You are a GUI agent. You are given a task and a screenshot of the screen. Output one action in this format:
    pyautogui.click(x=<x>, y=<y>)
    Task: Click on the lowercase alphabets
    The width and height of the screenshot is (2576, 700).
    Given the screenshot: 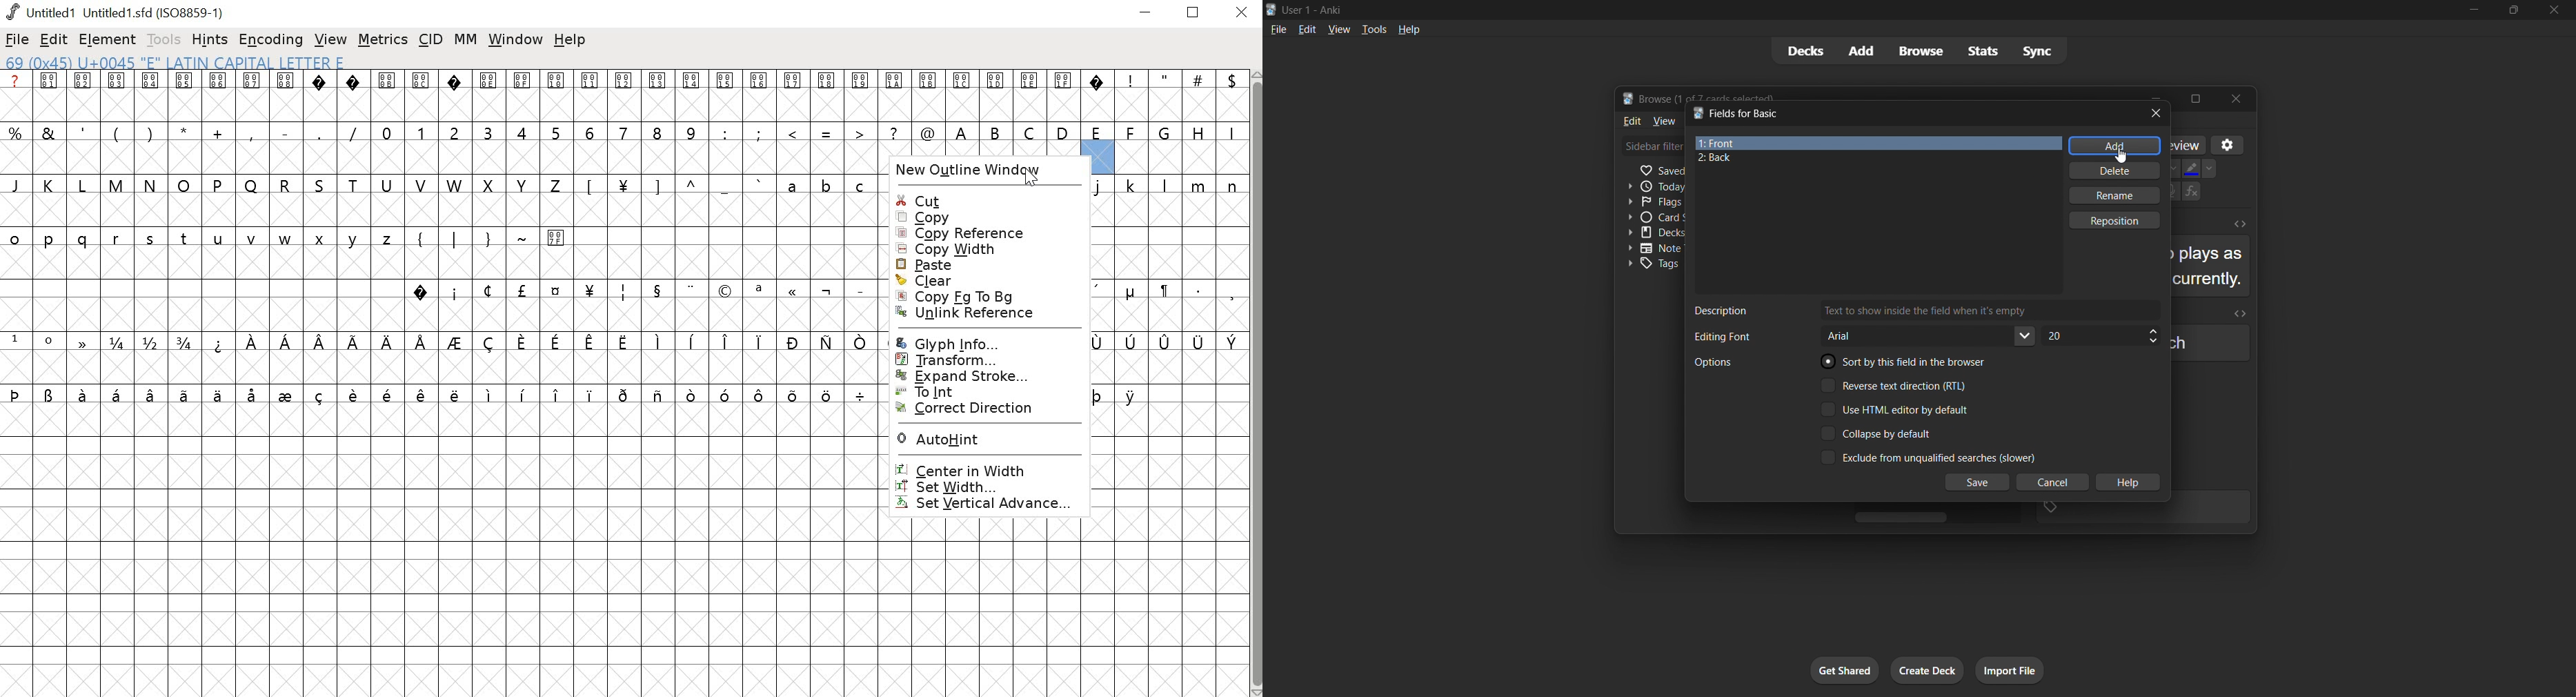 What is the action you would take?
    pyautogui.click(x=1165, y=187)
    